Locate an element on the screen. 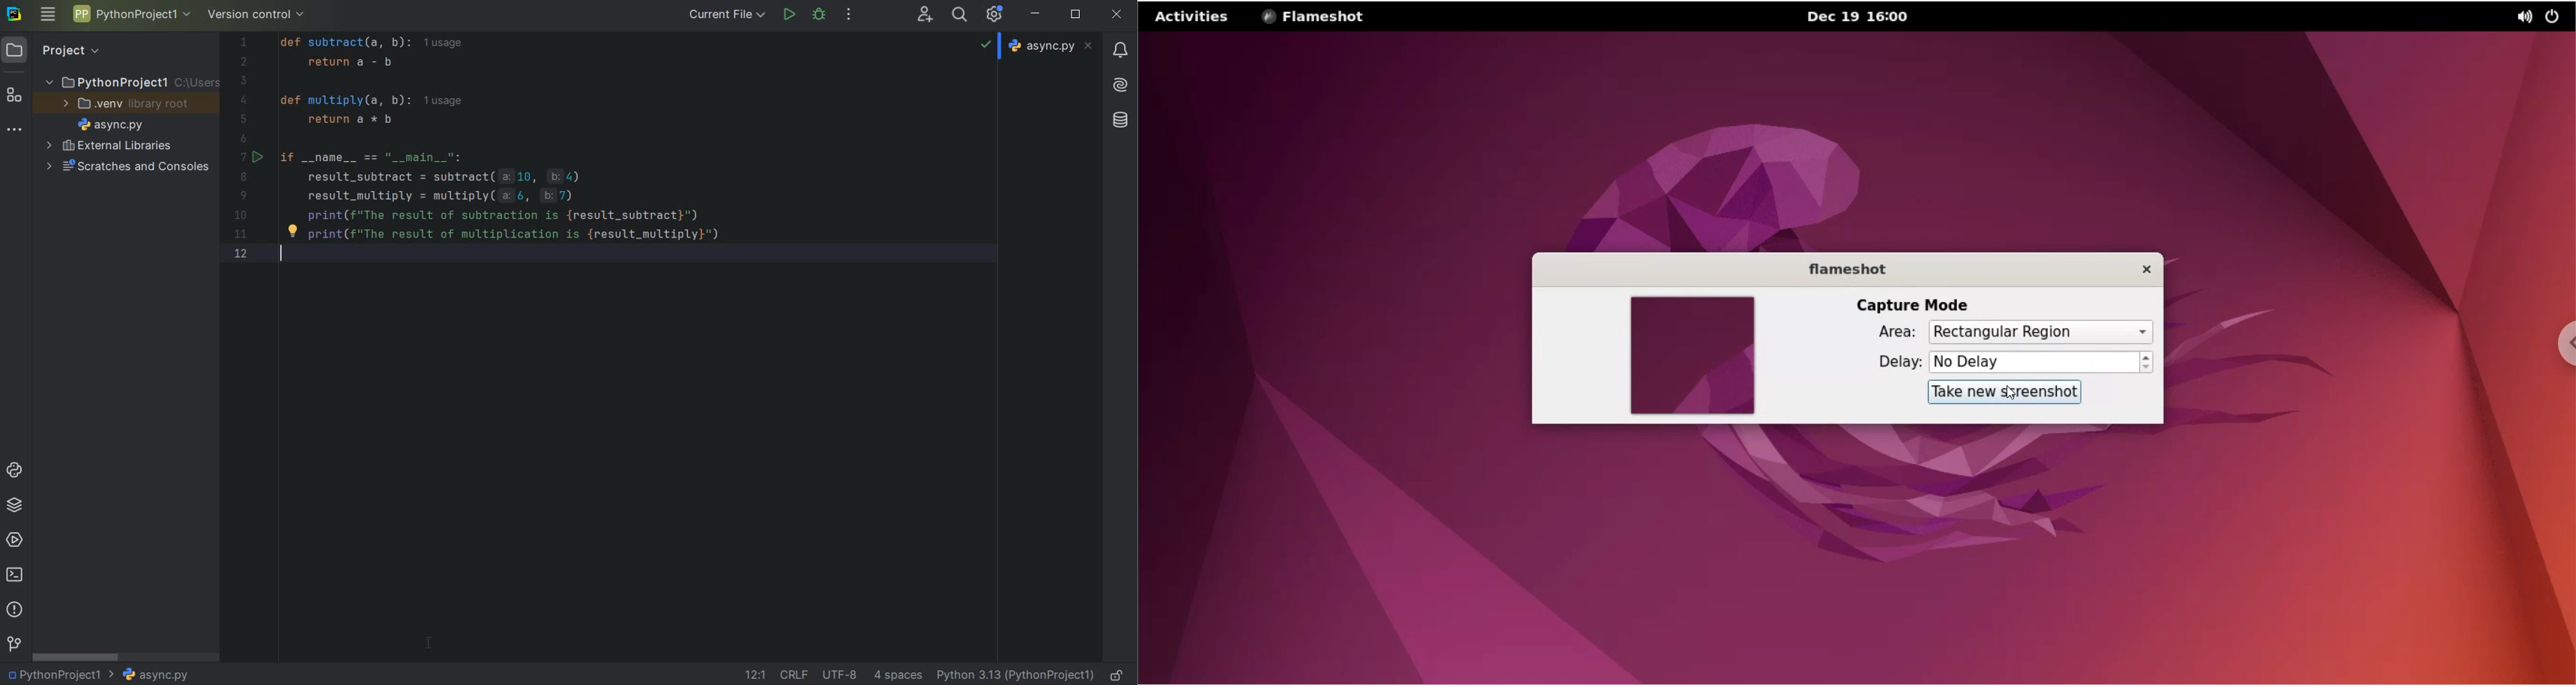  no problems highlighted is located at coordinates (988, 46).